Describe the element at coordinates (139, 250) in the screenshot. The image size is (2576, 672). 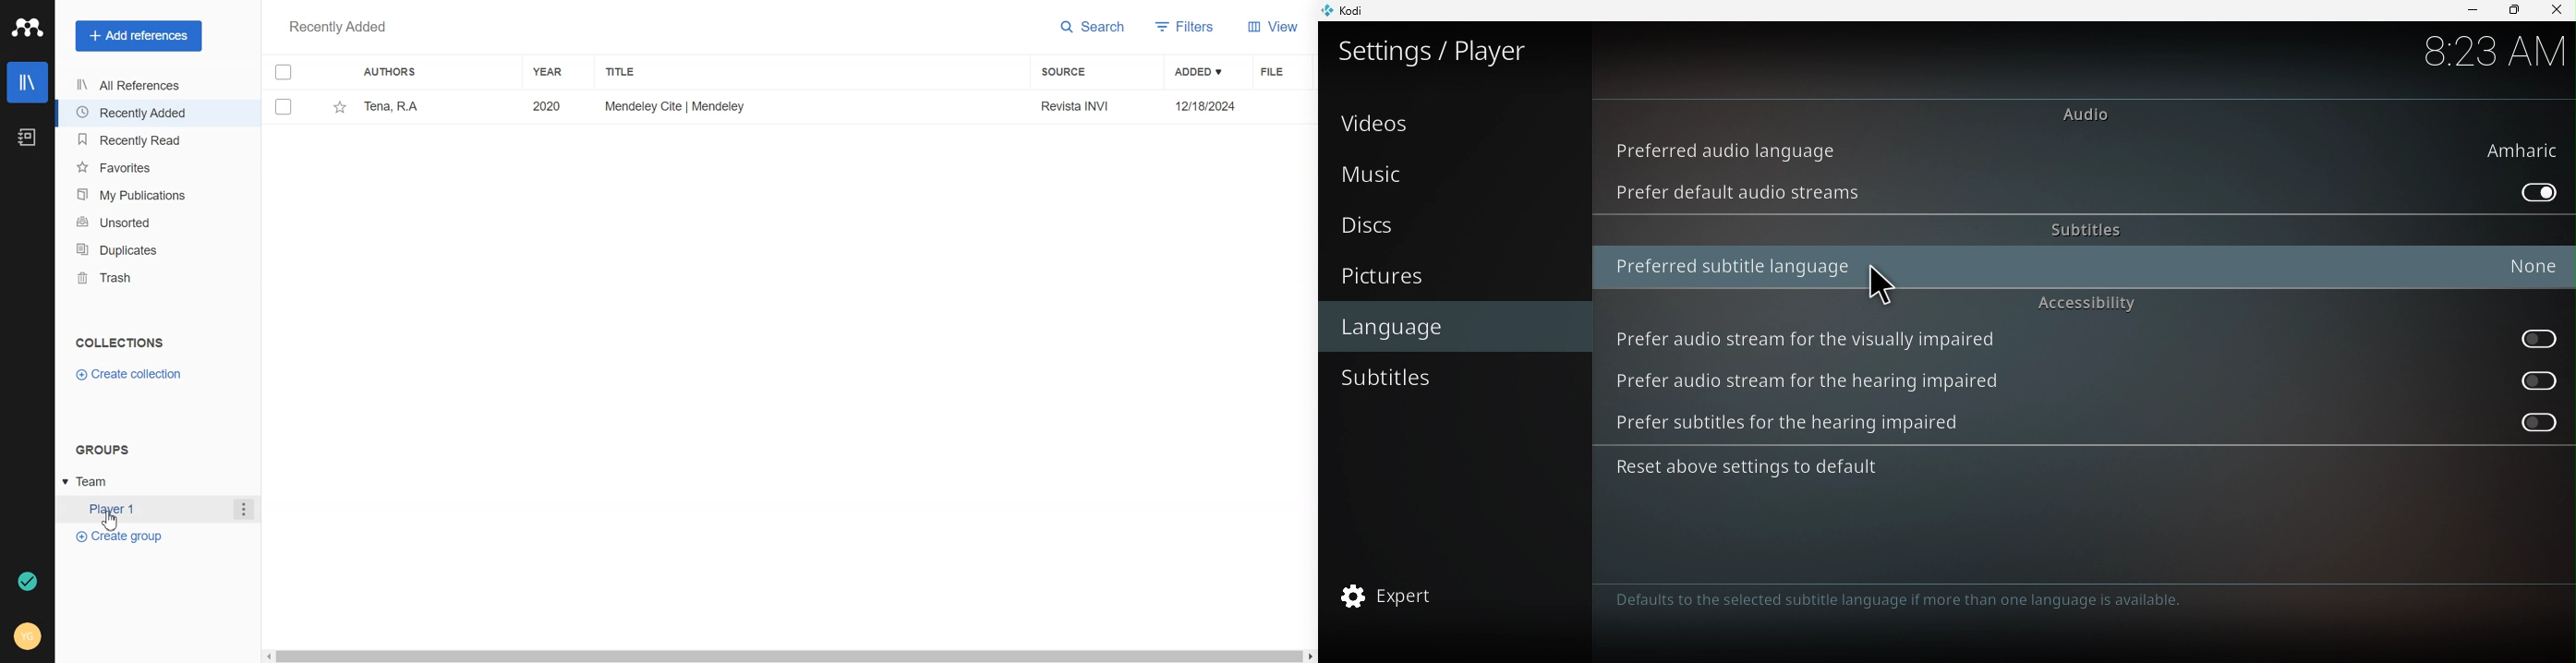
I see `Duplicates` at that location.